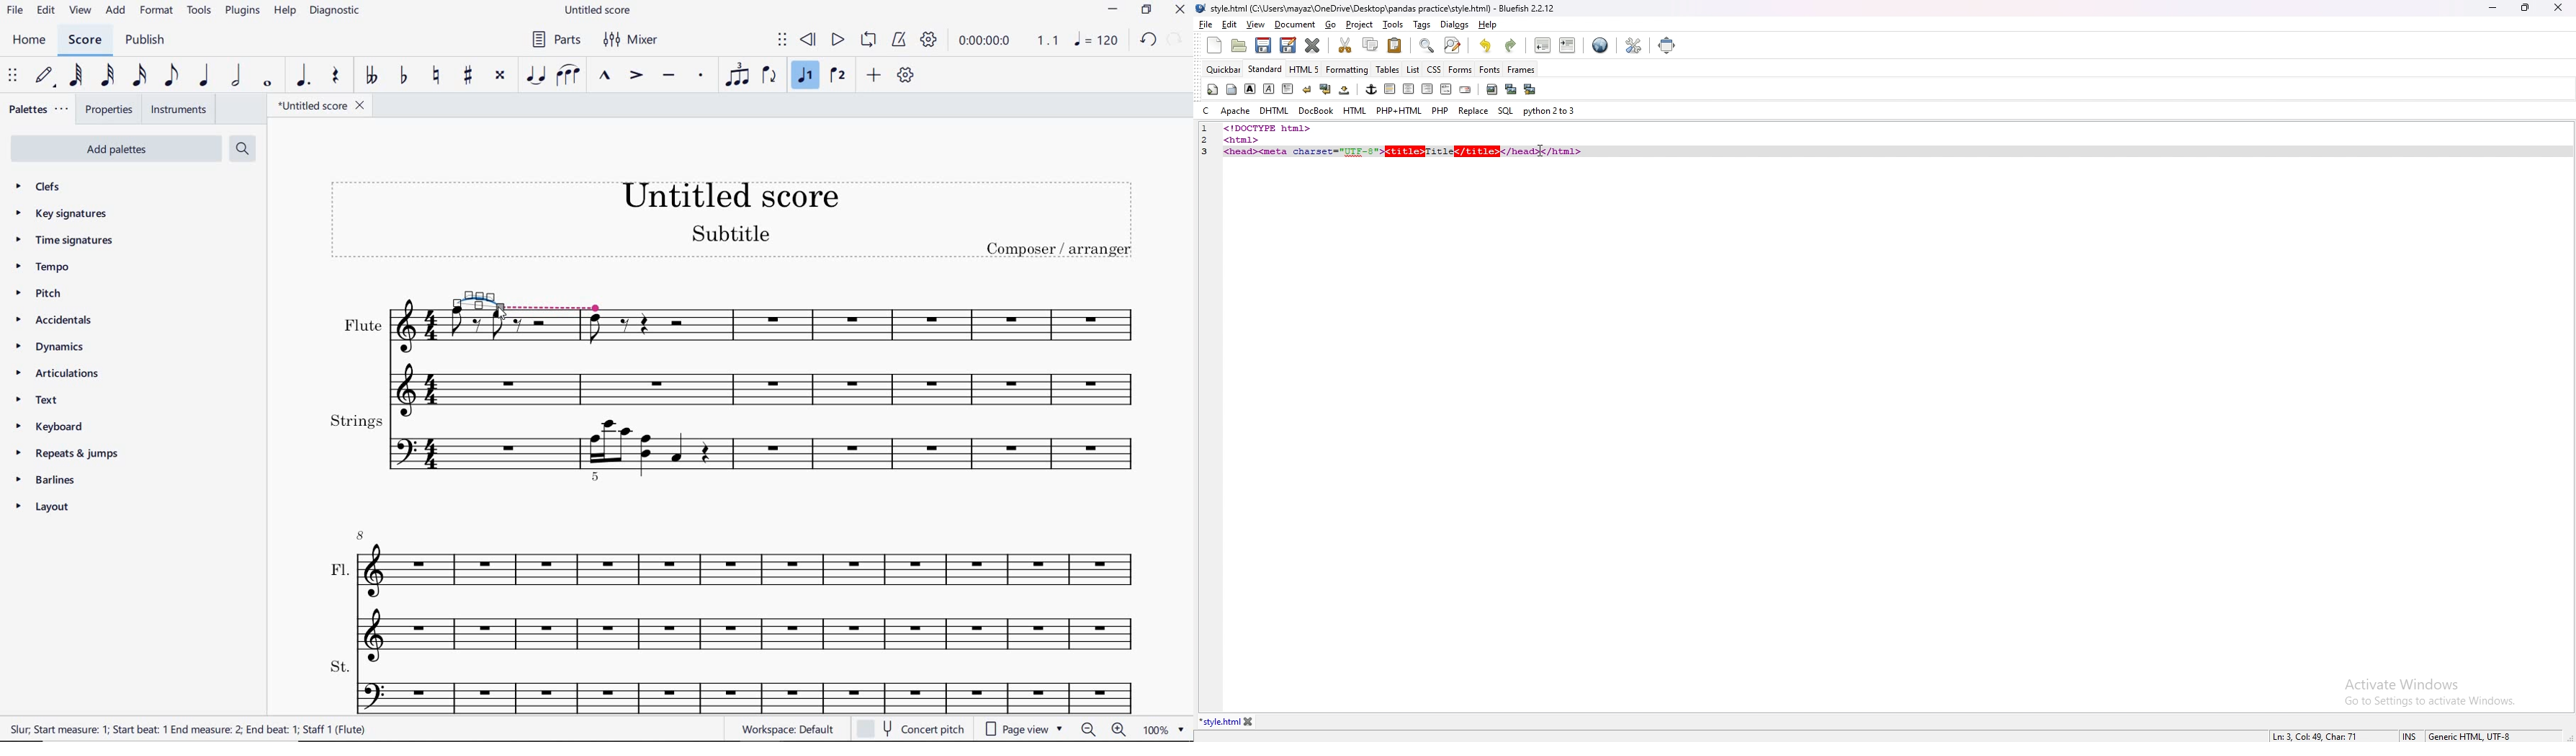 This screenshot has width=2576, height=756. I want to click on score description, so click(188, 728).